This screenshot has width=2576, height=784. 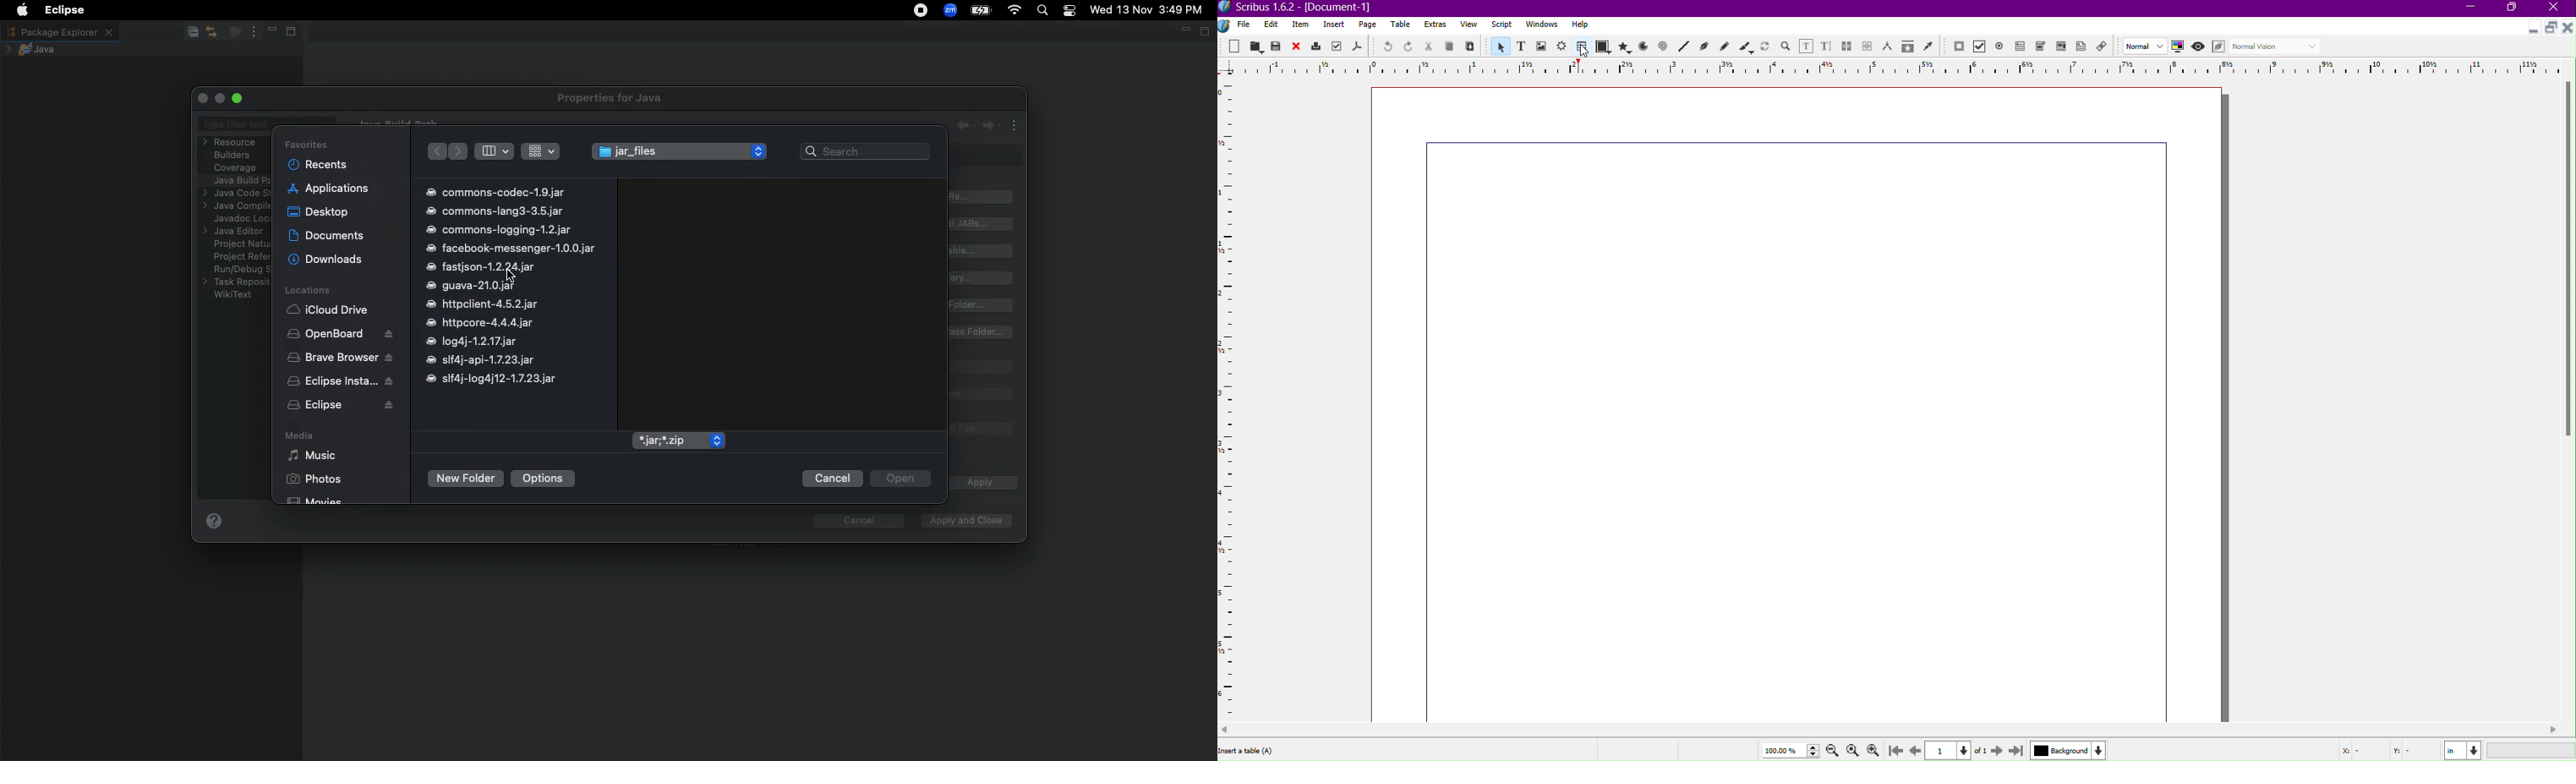 I want to click on Insert, so click(x=1334, y=25).